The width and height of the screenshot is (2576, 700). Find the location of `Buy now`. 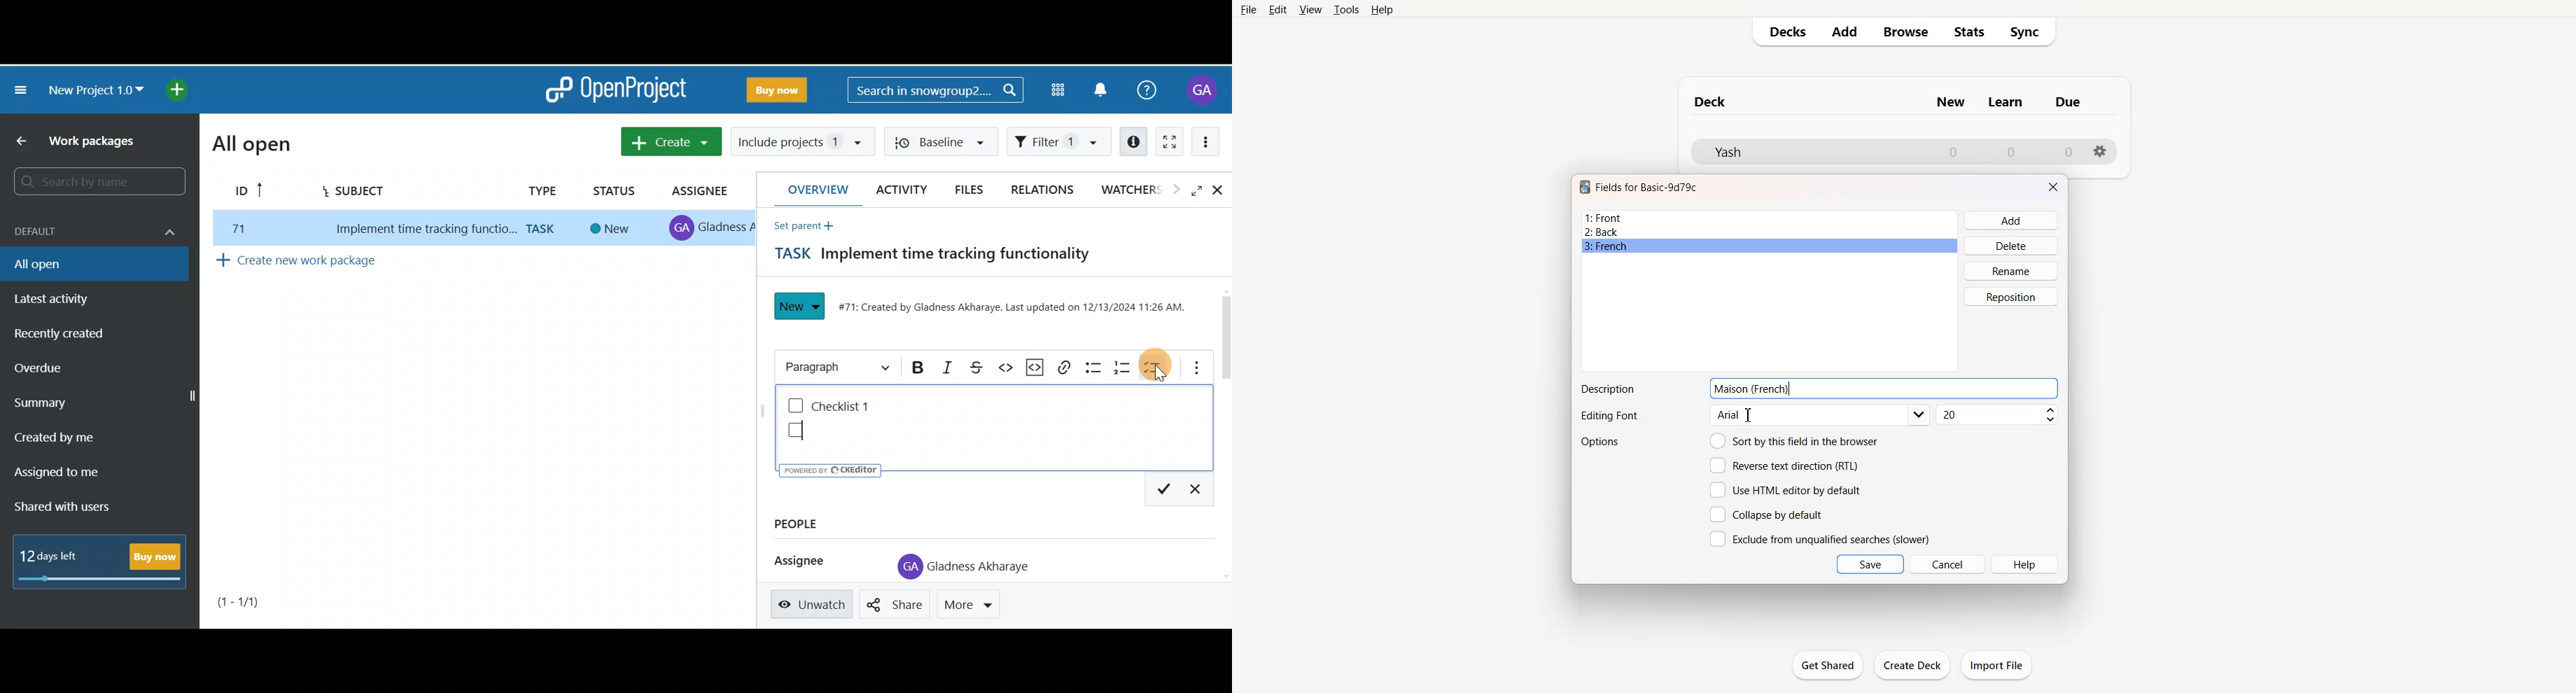

Buy now is located at coordinates (157, 556).